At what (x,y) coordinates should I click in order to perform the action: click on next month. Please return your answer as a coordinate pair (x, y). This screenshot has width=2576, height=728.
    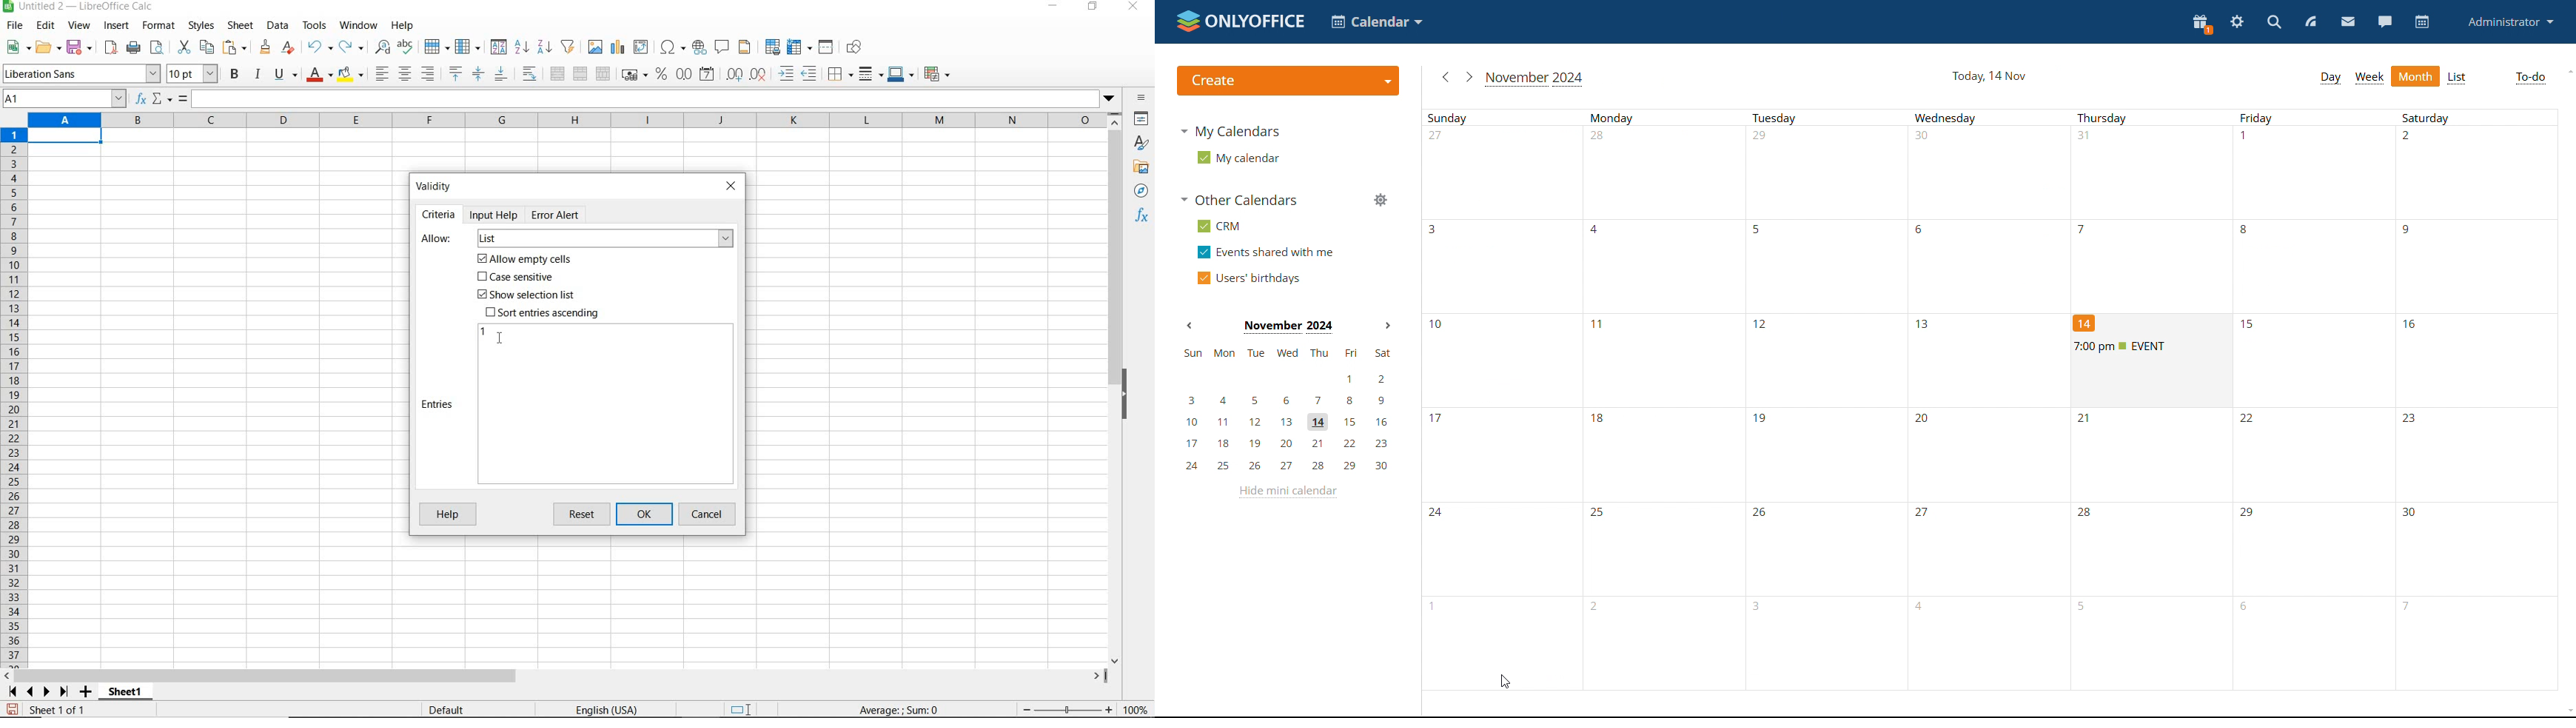
    Looking at the image, I should click on (1468, 76).